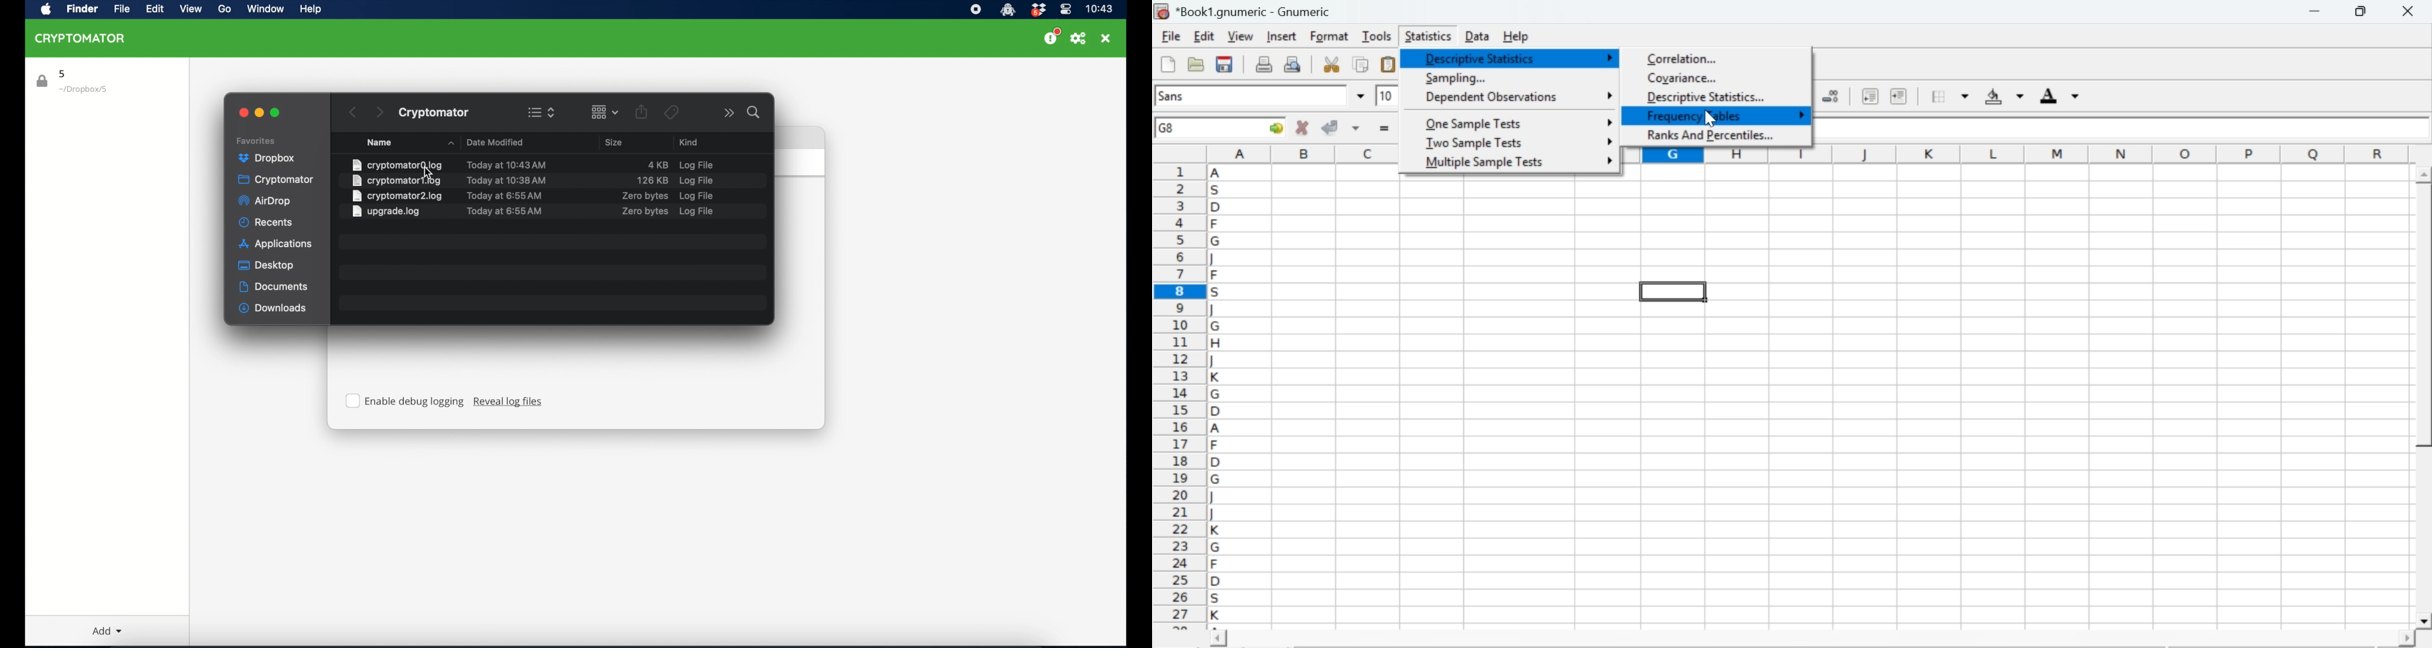 The width and height of the screenshot is (2436, 672). What do you see at coordinates (1607, 121) in the screenshot?
I see `more` at bounding box center [1607, 121].